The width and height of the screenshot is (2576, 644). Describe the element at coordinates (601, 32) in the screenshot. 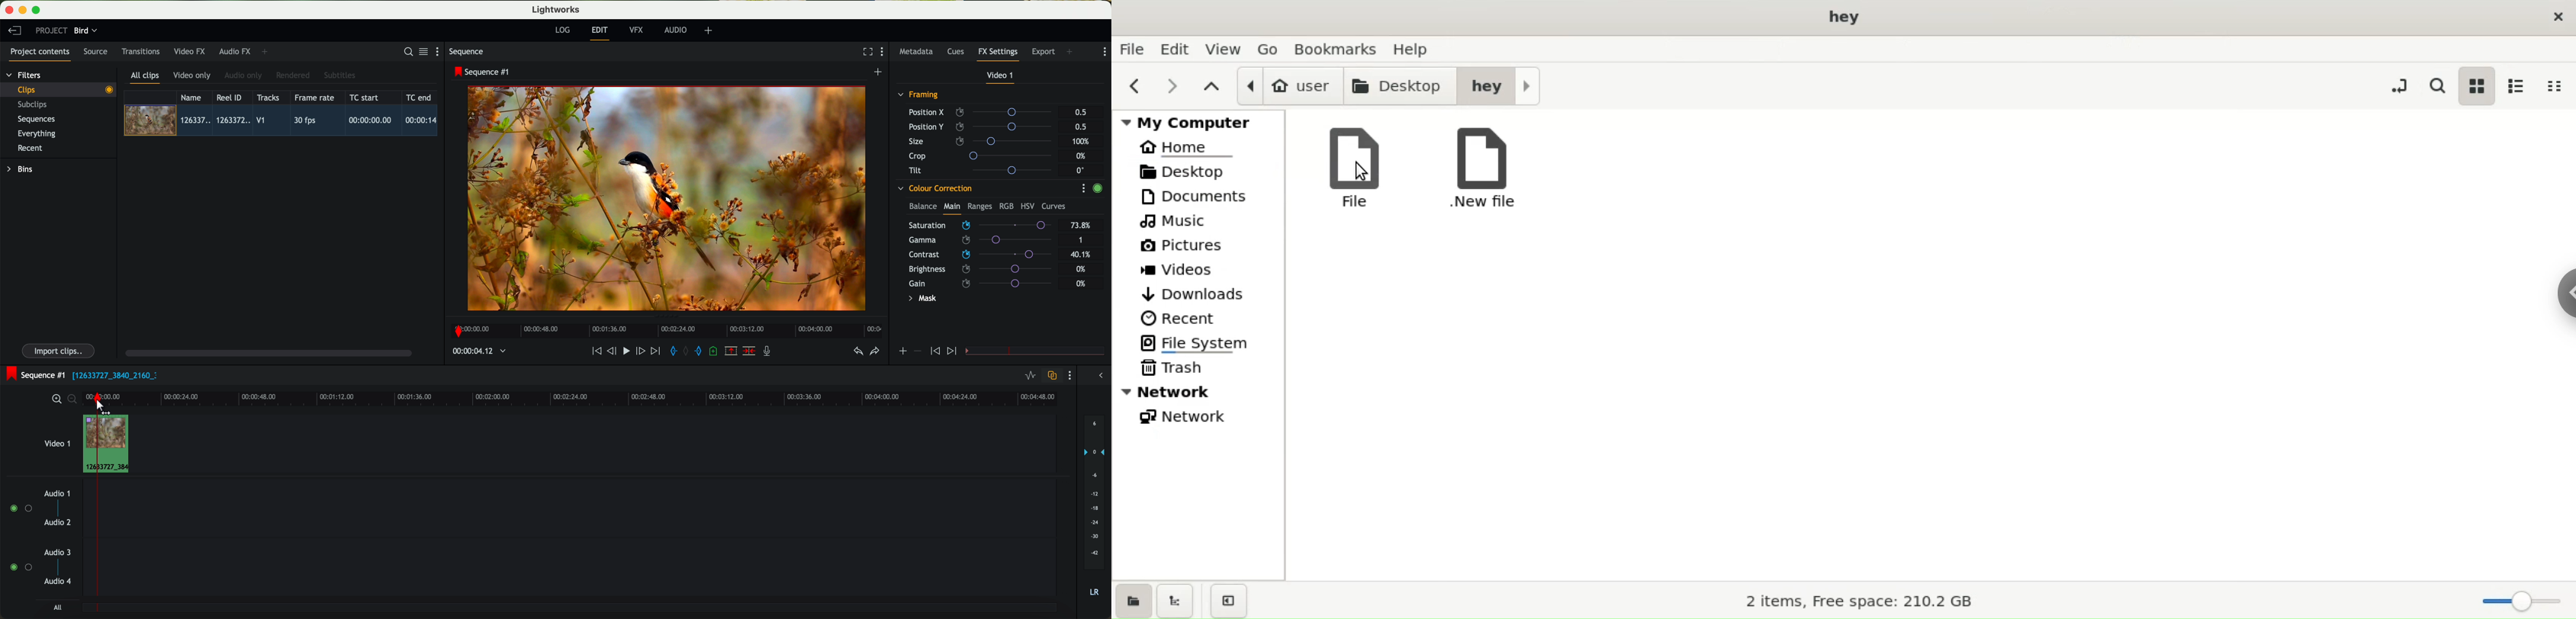

I see `edit` at that location.